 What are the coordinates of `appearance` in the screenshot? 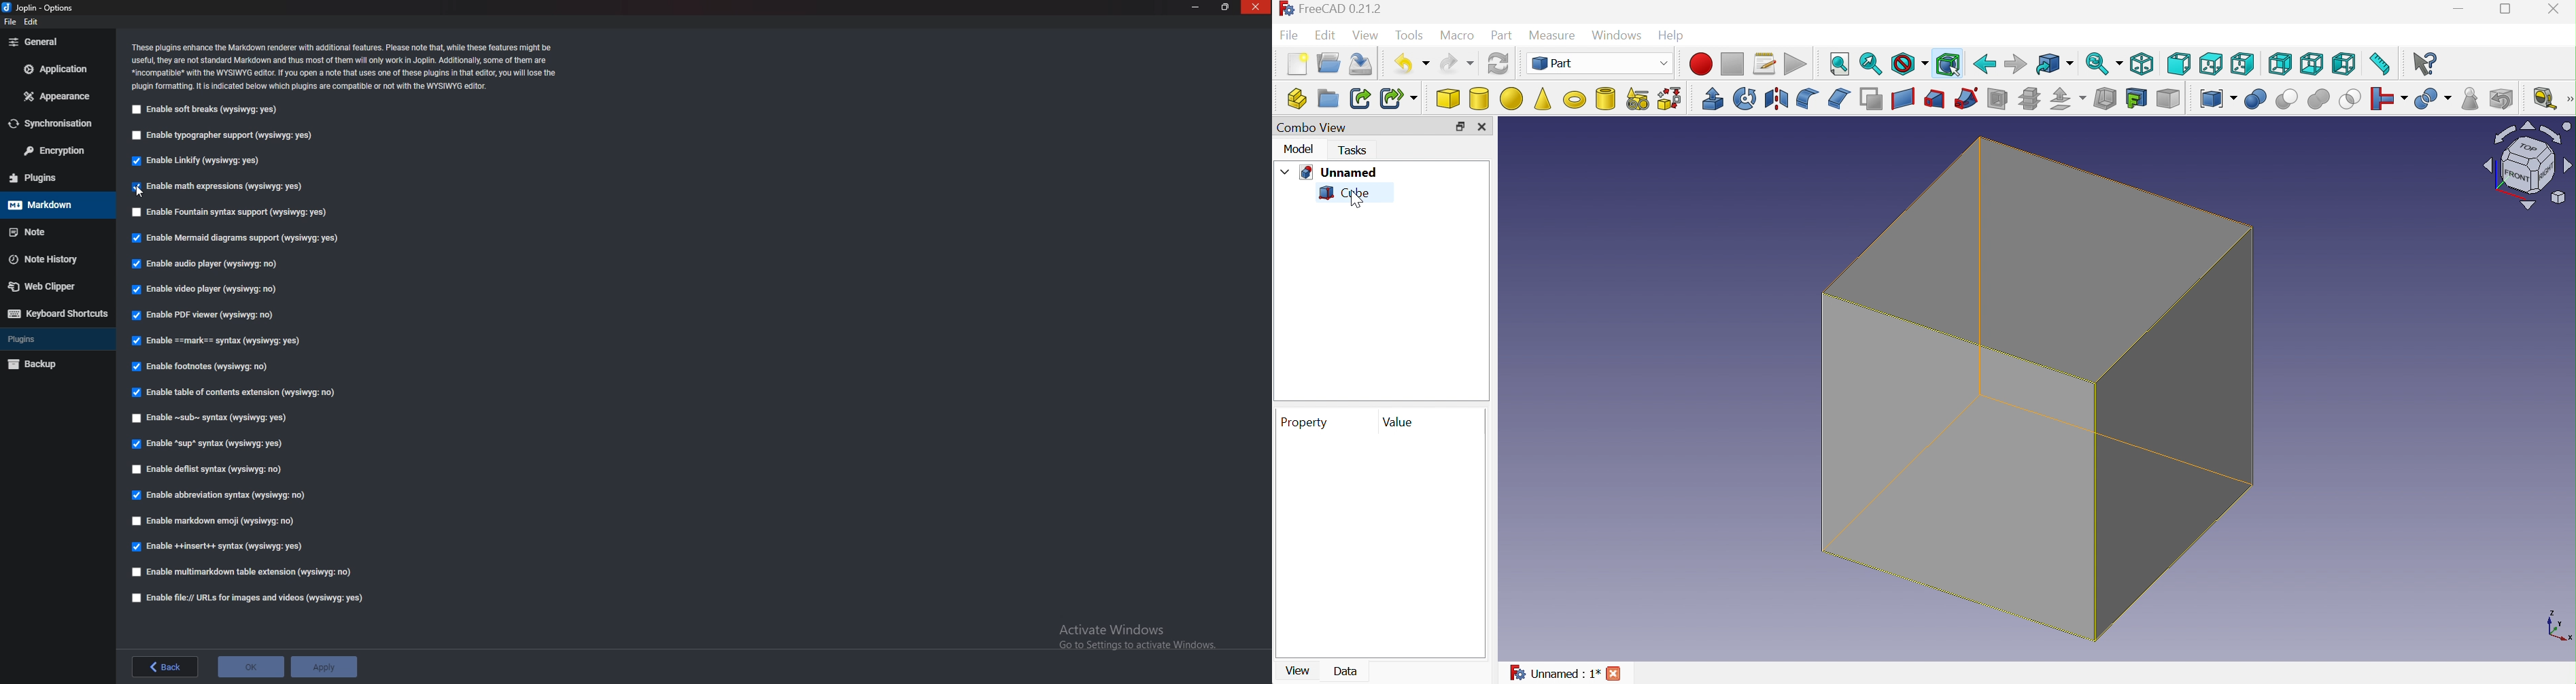 It's located at (60, 95).